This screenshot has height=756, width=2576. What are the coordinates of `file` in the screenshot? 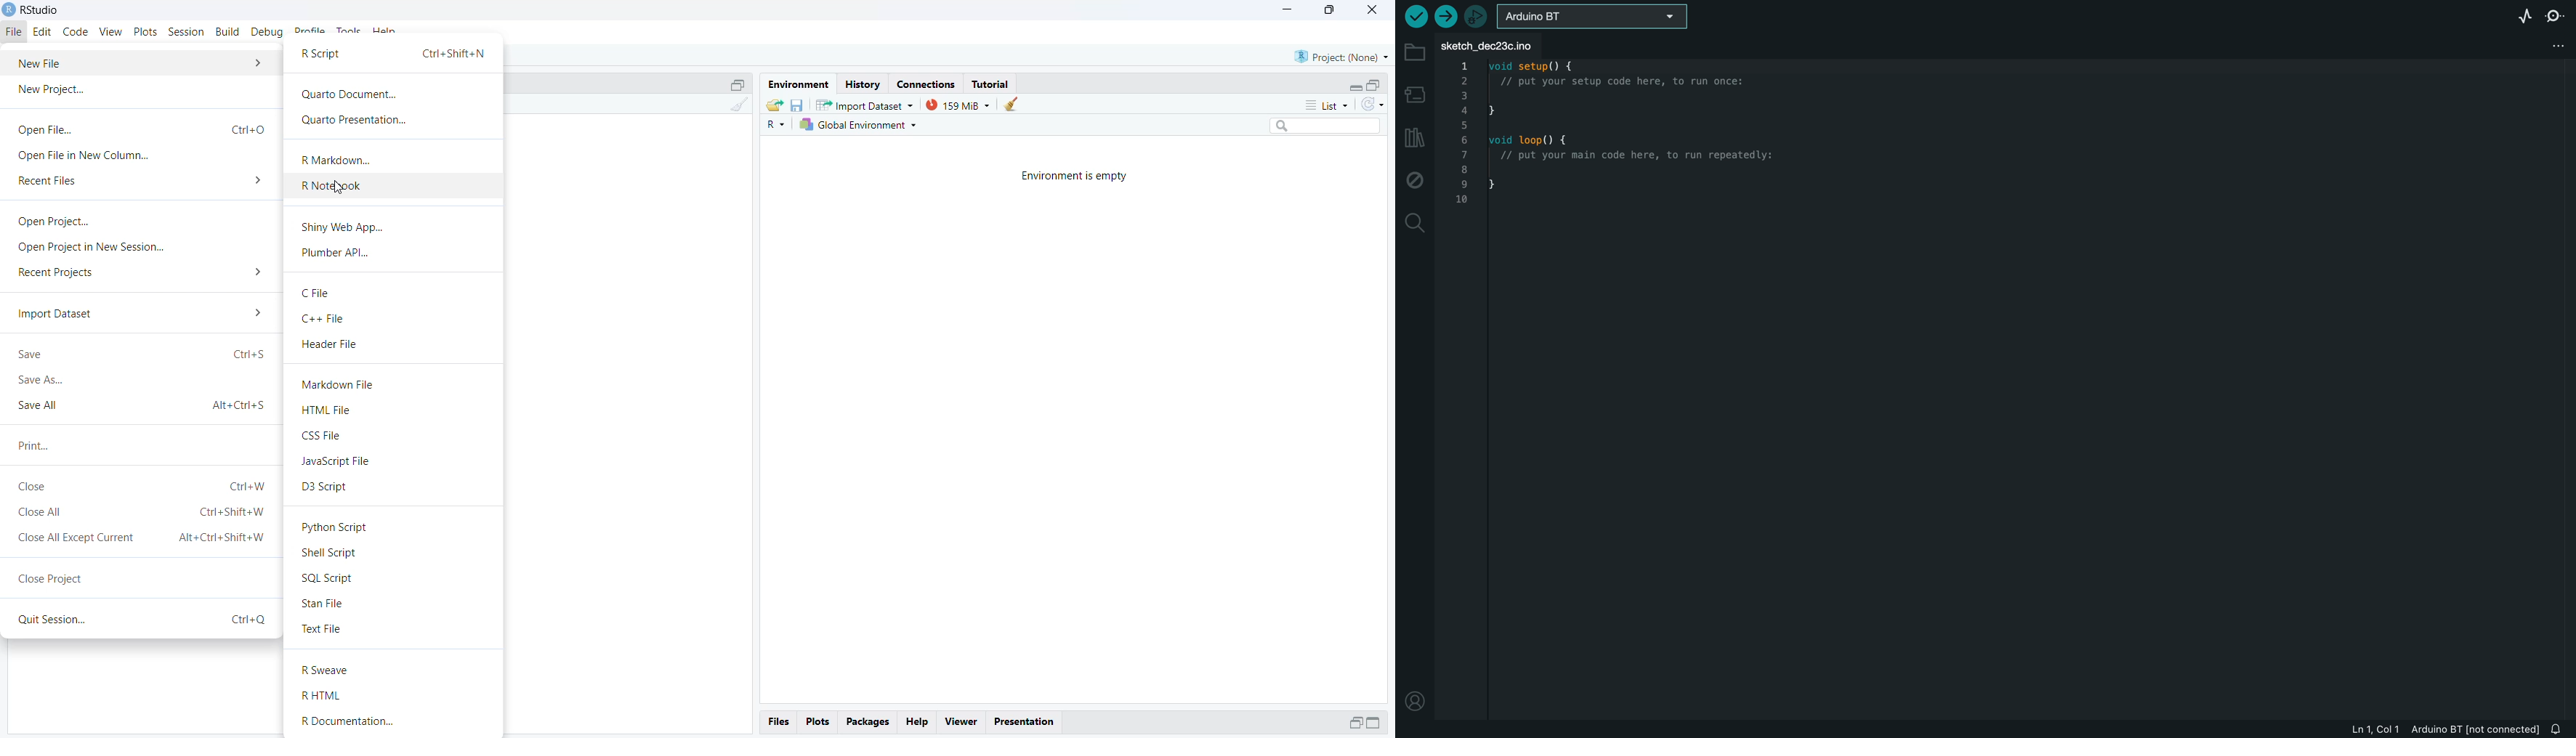 It's located at (15, 33).